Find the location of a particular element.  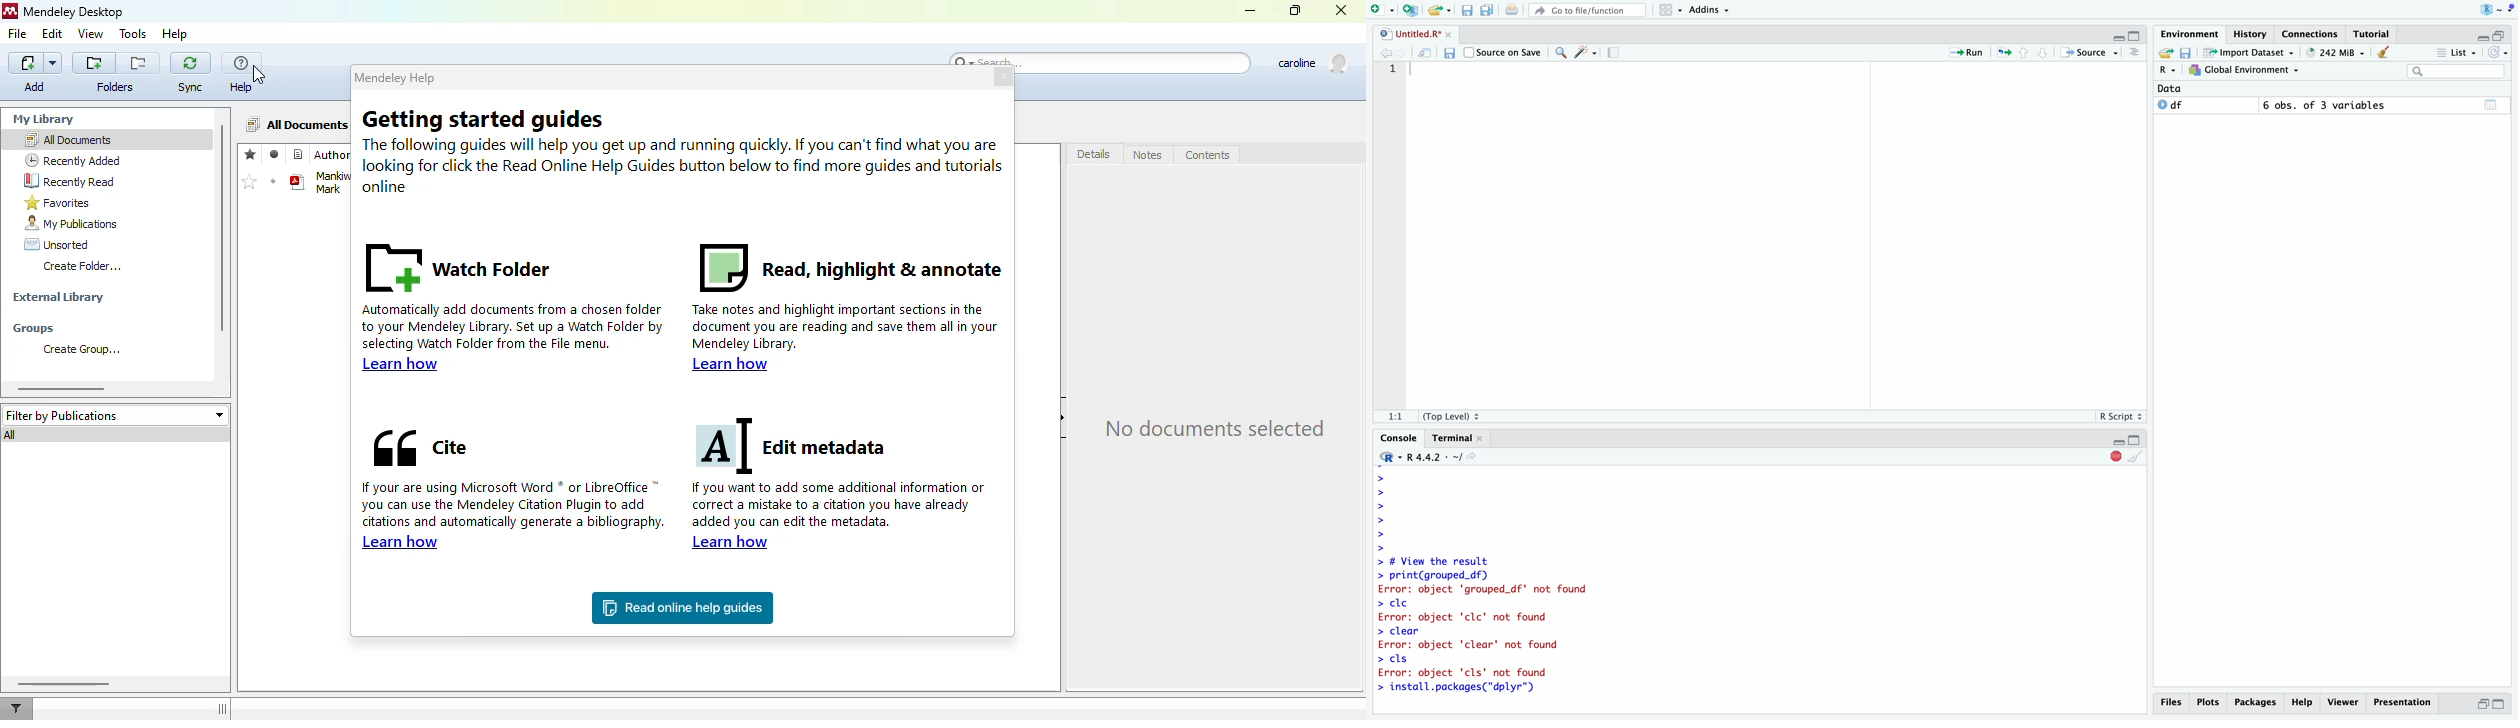

(Top Level) is located at coordinates (1453, 416).